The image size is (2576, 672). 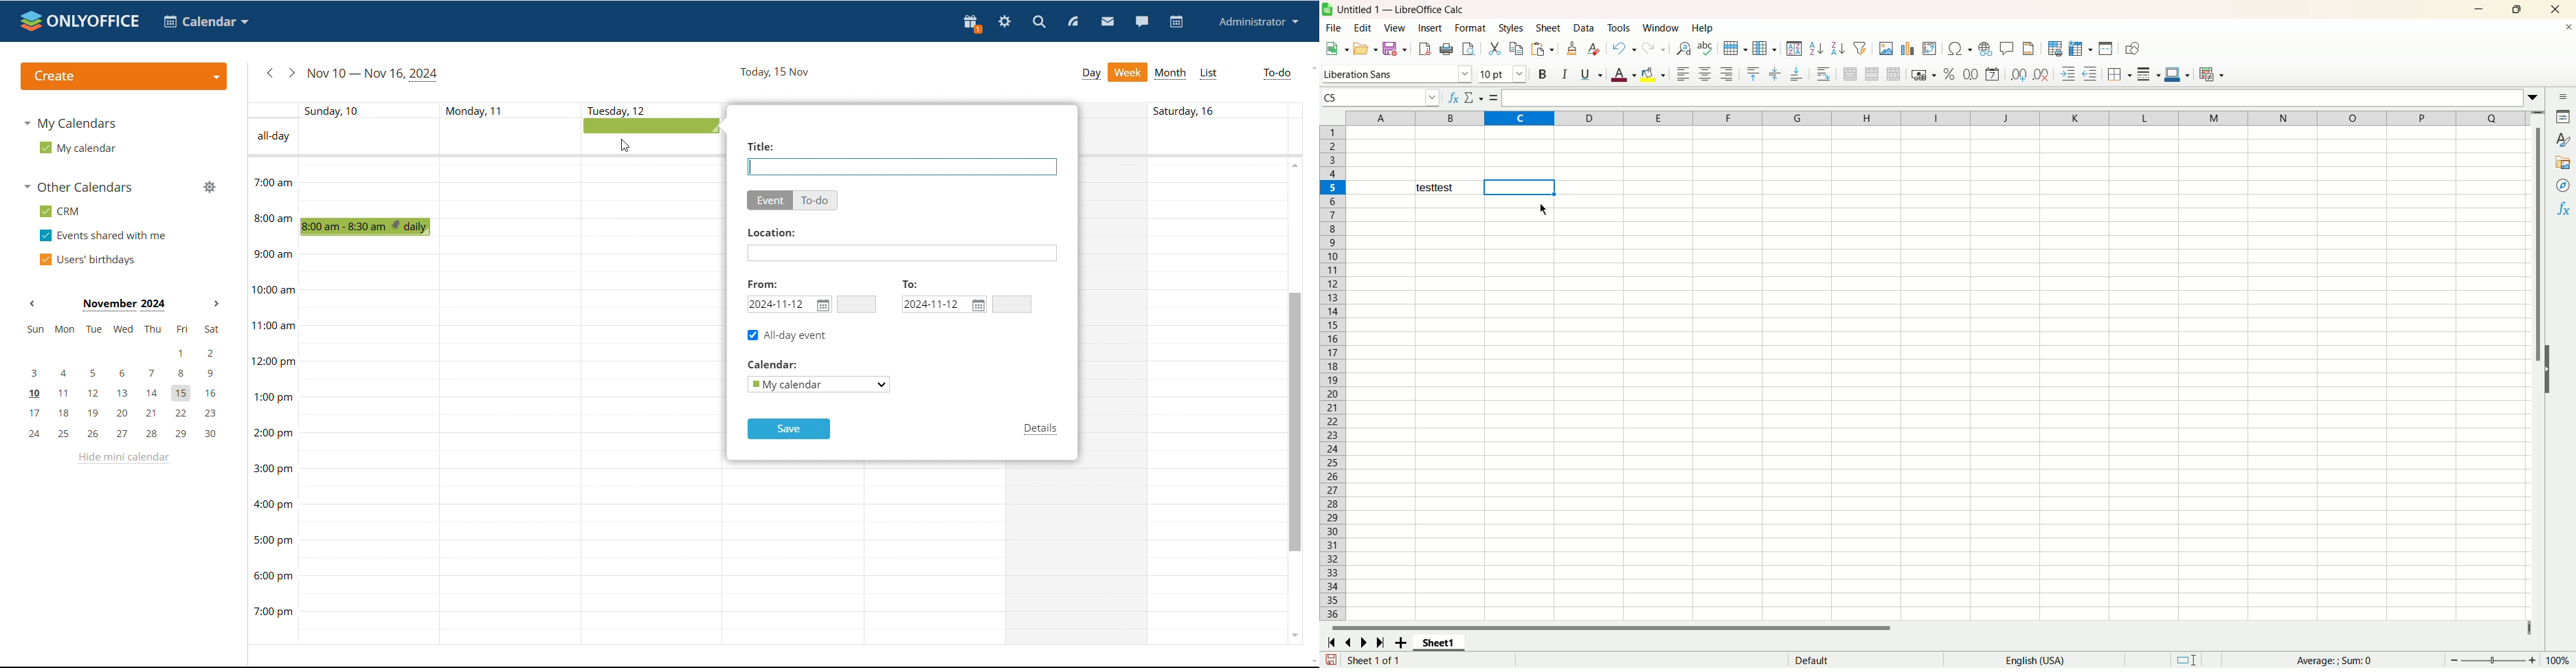 I want to click on to-do, so click(x=1277, y=74).